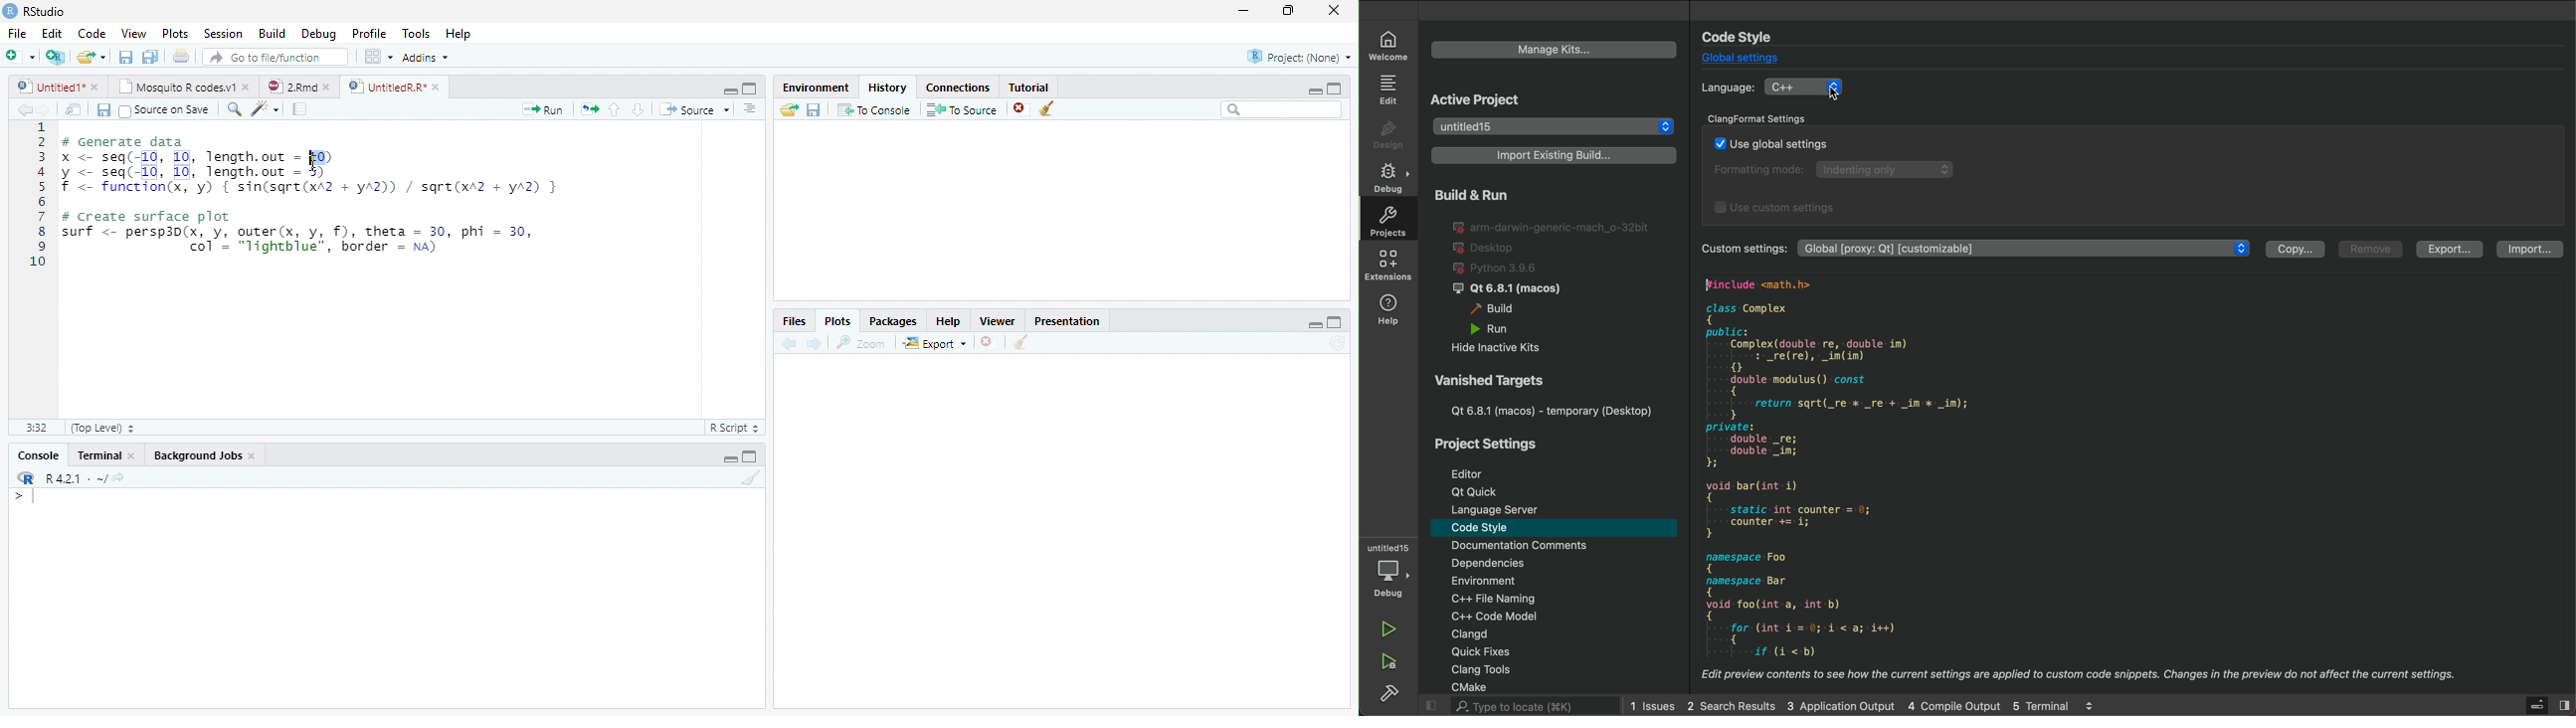  I want to click on maximize, so click(1335, 89).